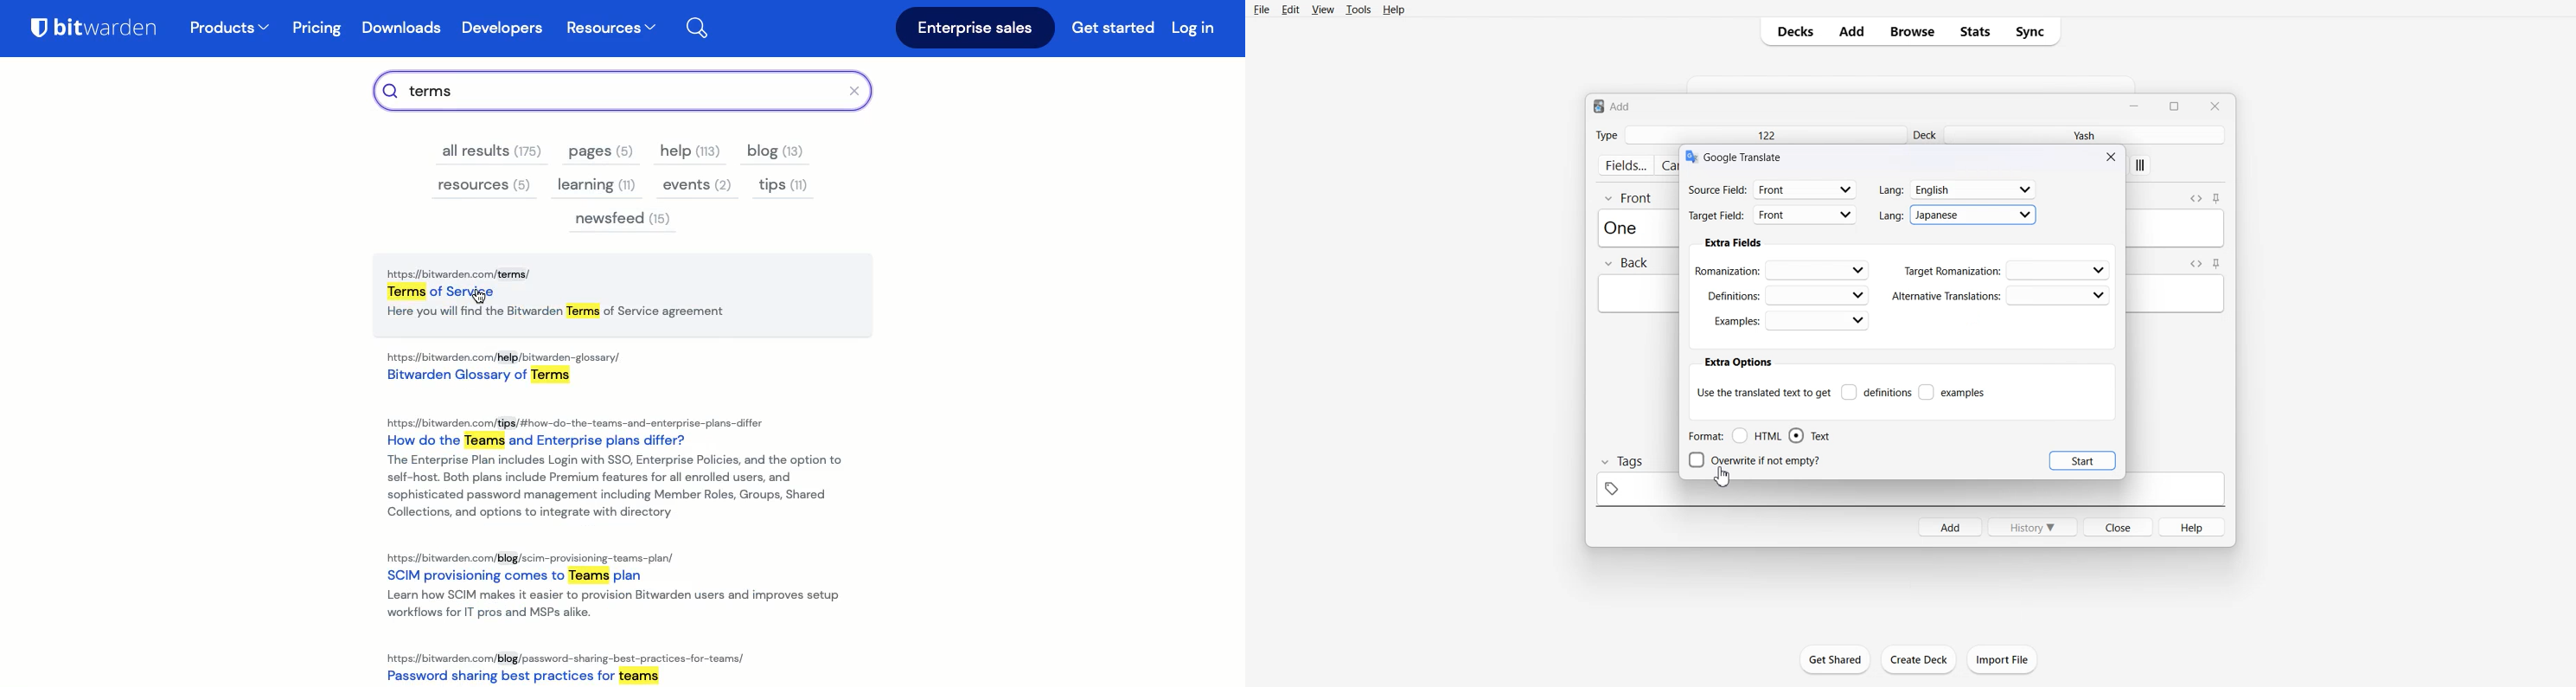 This screenshot has height=700, width=2576. What do you see at coordinates (1629, 197) in the screenshot?
I see `Front` at bounding box center [1629, 197].